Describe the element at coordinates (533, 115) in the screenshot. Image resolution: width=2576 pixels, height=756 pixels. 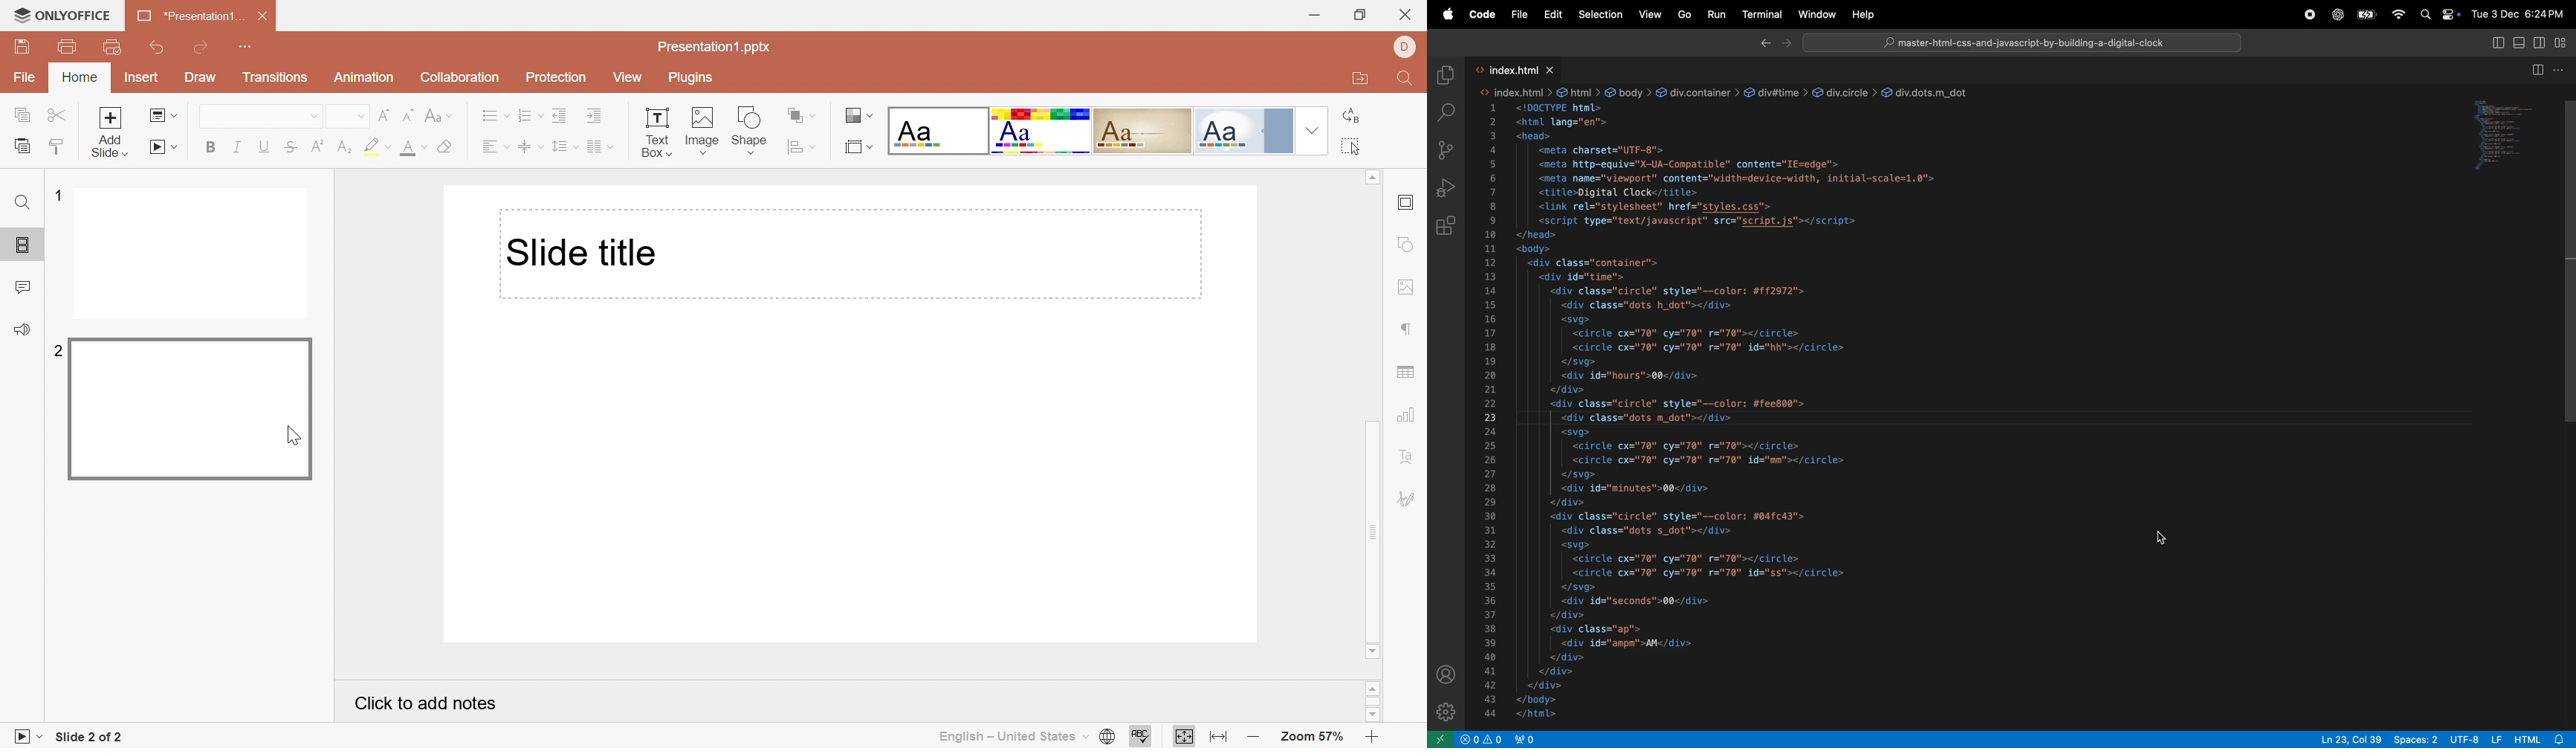
I see `Numbering` at that location.